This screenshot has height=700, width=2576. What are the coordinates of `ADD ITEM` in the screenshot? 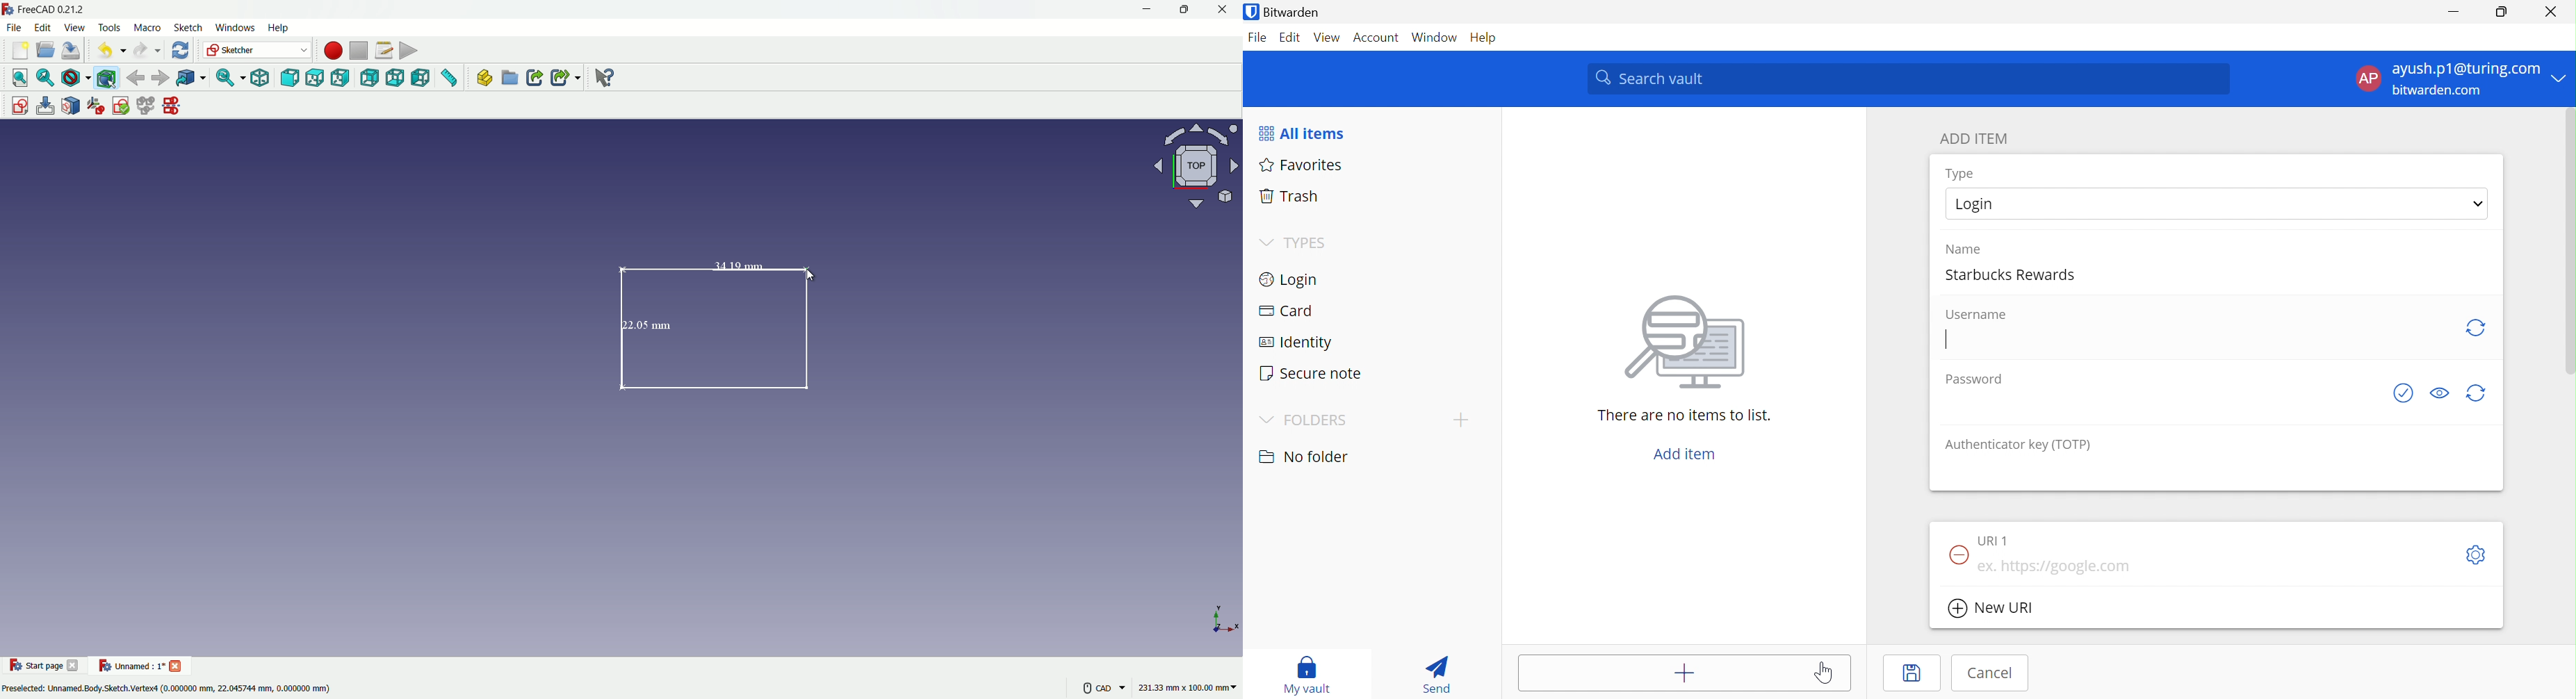 It's located at (1975, 140).